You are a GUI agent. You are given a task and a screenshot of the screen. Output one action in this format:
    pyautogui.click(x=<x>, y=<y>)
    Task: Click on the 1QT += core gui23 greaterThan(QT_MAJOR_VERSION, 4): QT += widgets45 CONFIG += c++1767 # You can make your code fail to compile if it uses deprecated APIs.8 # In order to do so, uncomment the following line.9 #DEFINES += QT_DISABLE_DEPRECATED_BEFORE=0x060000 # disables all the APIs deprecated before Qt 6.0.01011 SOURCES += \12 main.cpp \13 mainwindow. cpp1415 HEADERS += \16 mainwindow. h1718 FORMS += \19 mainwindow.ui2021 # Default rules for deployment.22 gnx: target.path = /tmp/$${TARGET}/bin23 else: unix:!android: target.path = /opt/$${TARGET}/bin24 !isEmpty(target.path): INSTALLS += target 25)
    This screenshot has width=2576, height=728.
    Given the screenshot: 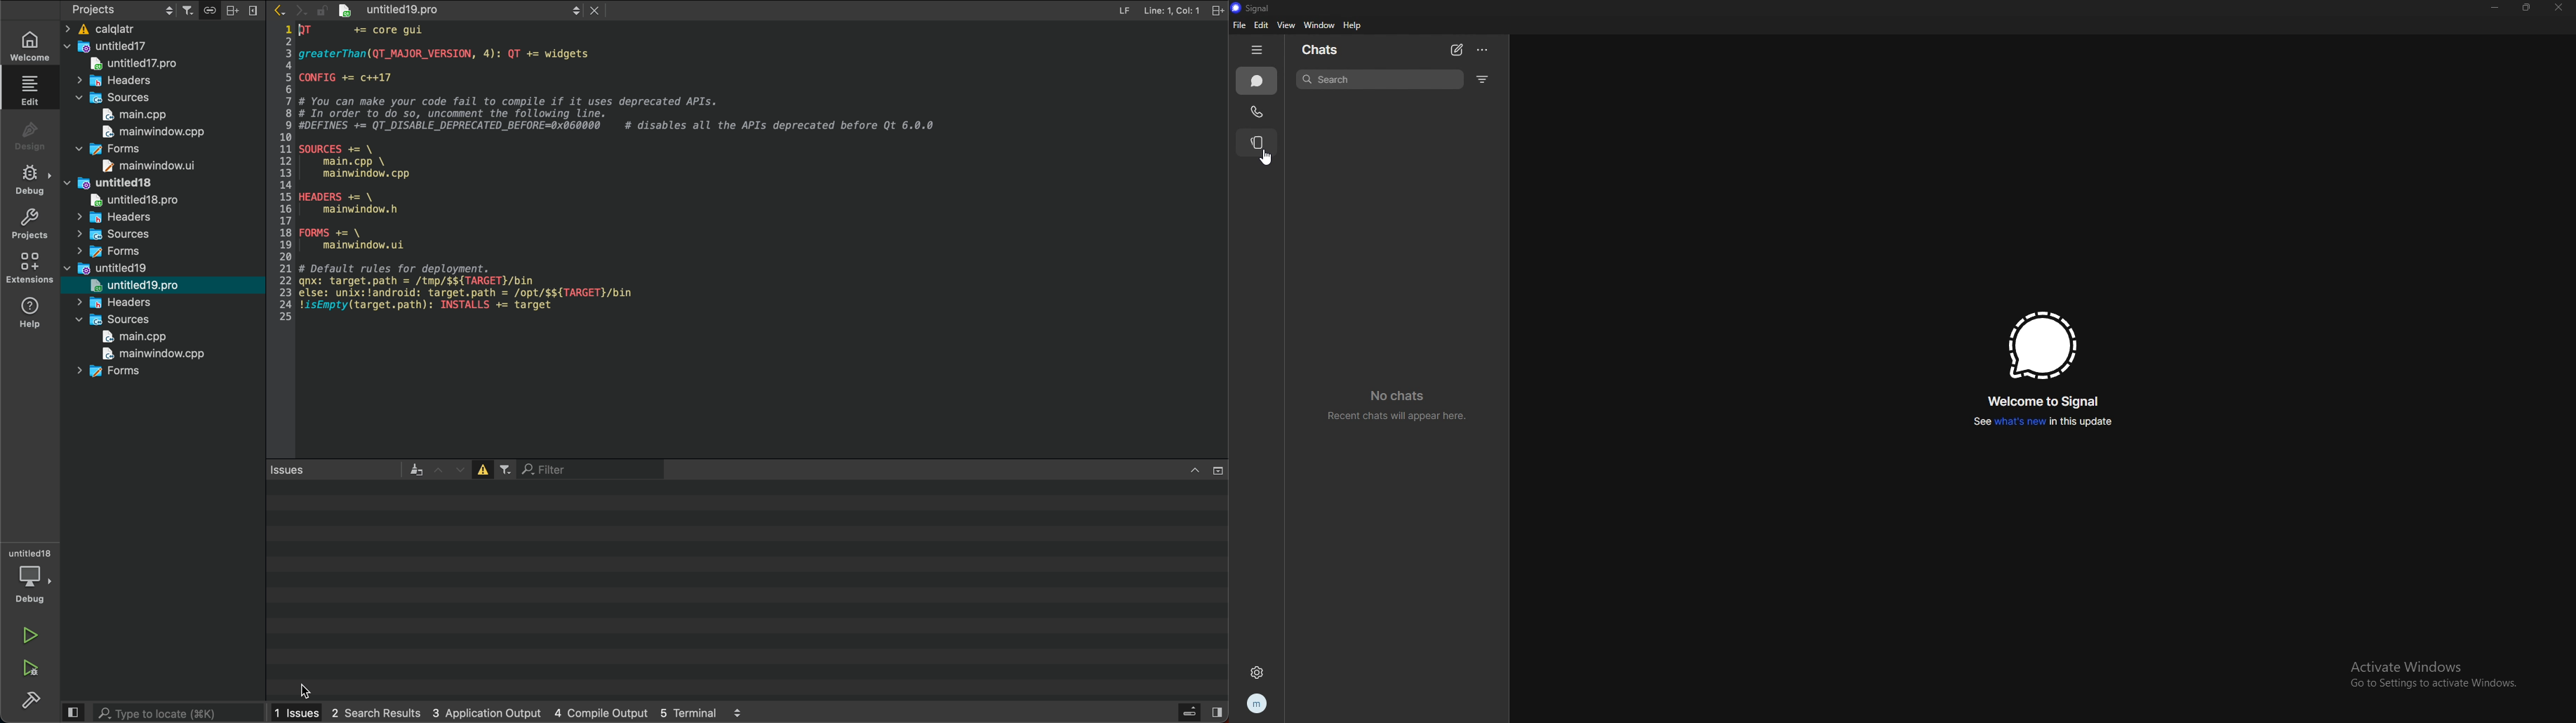 What is the action you would take?
    pyautogui.click(x=609, y=180)
    